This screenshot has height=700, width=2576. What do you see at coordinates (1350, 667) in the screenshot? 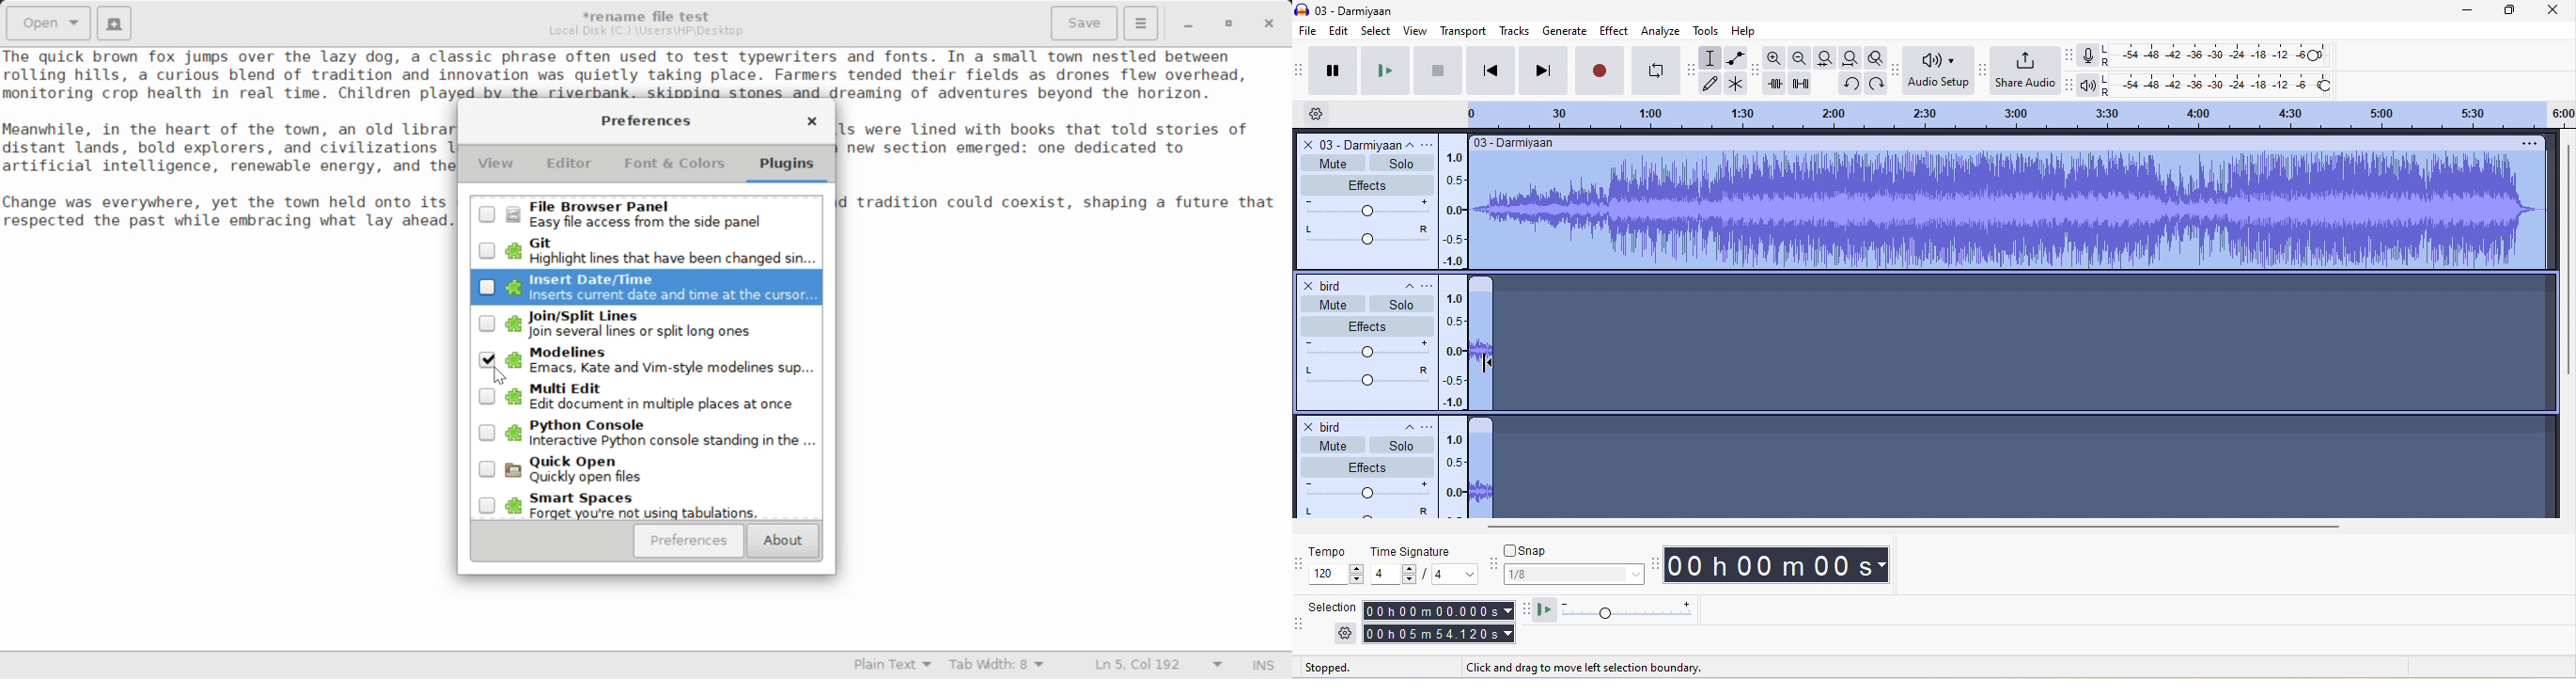
I see `stopped` at bounding box center [1350, 667].